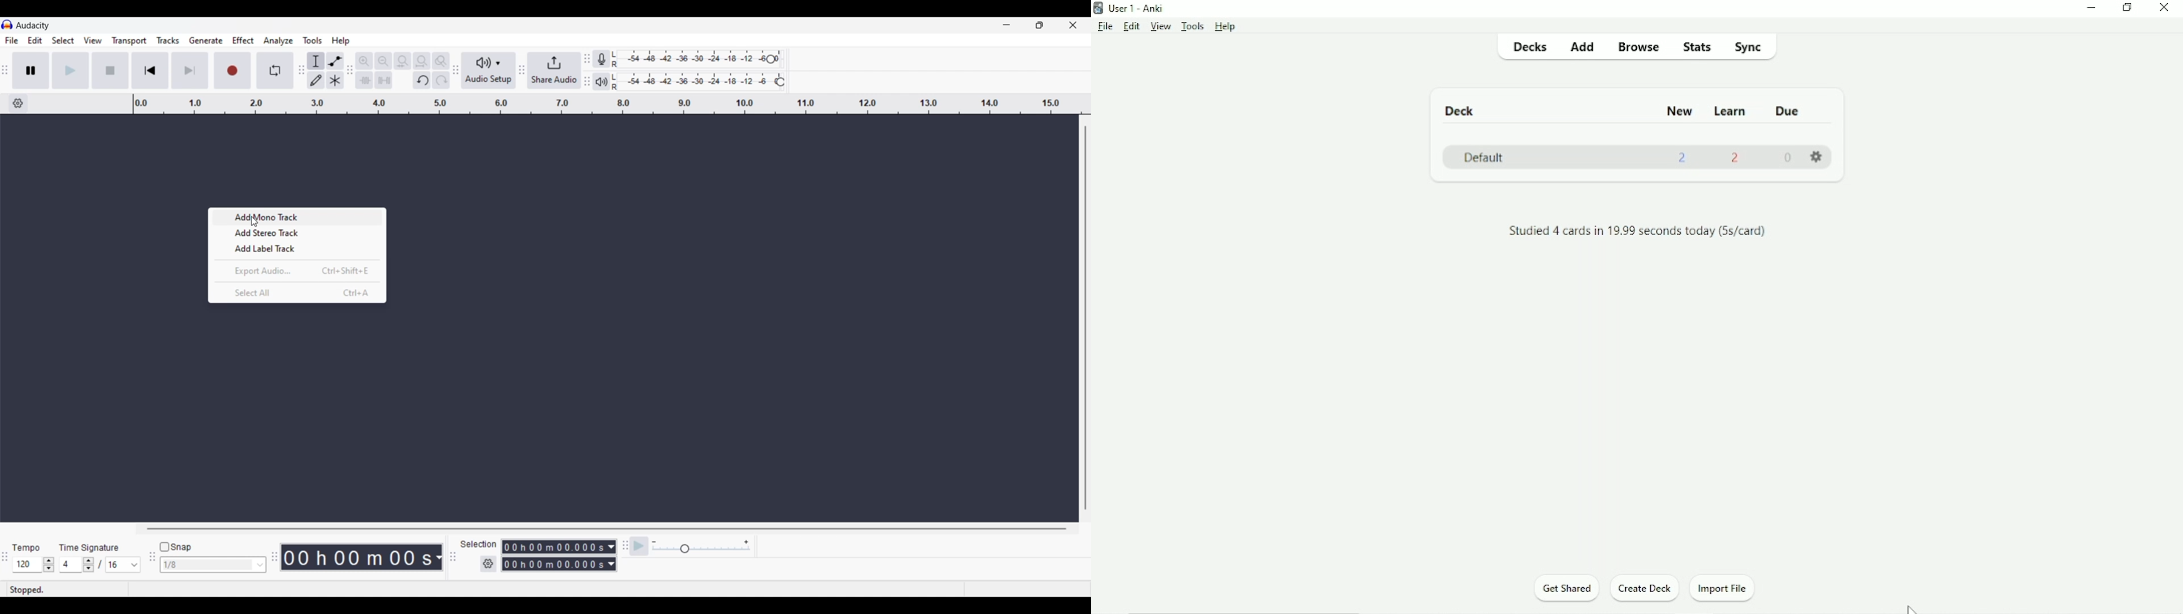 The width and height of the screenshot is (2184, 616). I want to click on Stats, so click(1699, 46).